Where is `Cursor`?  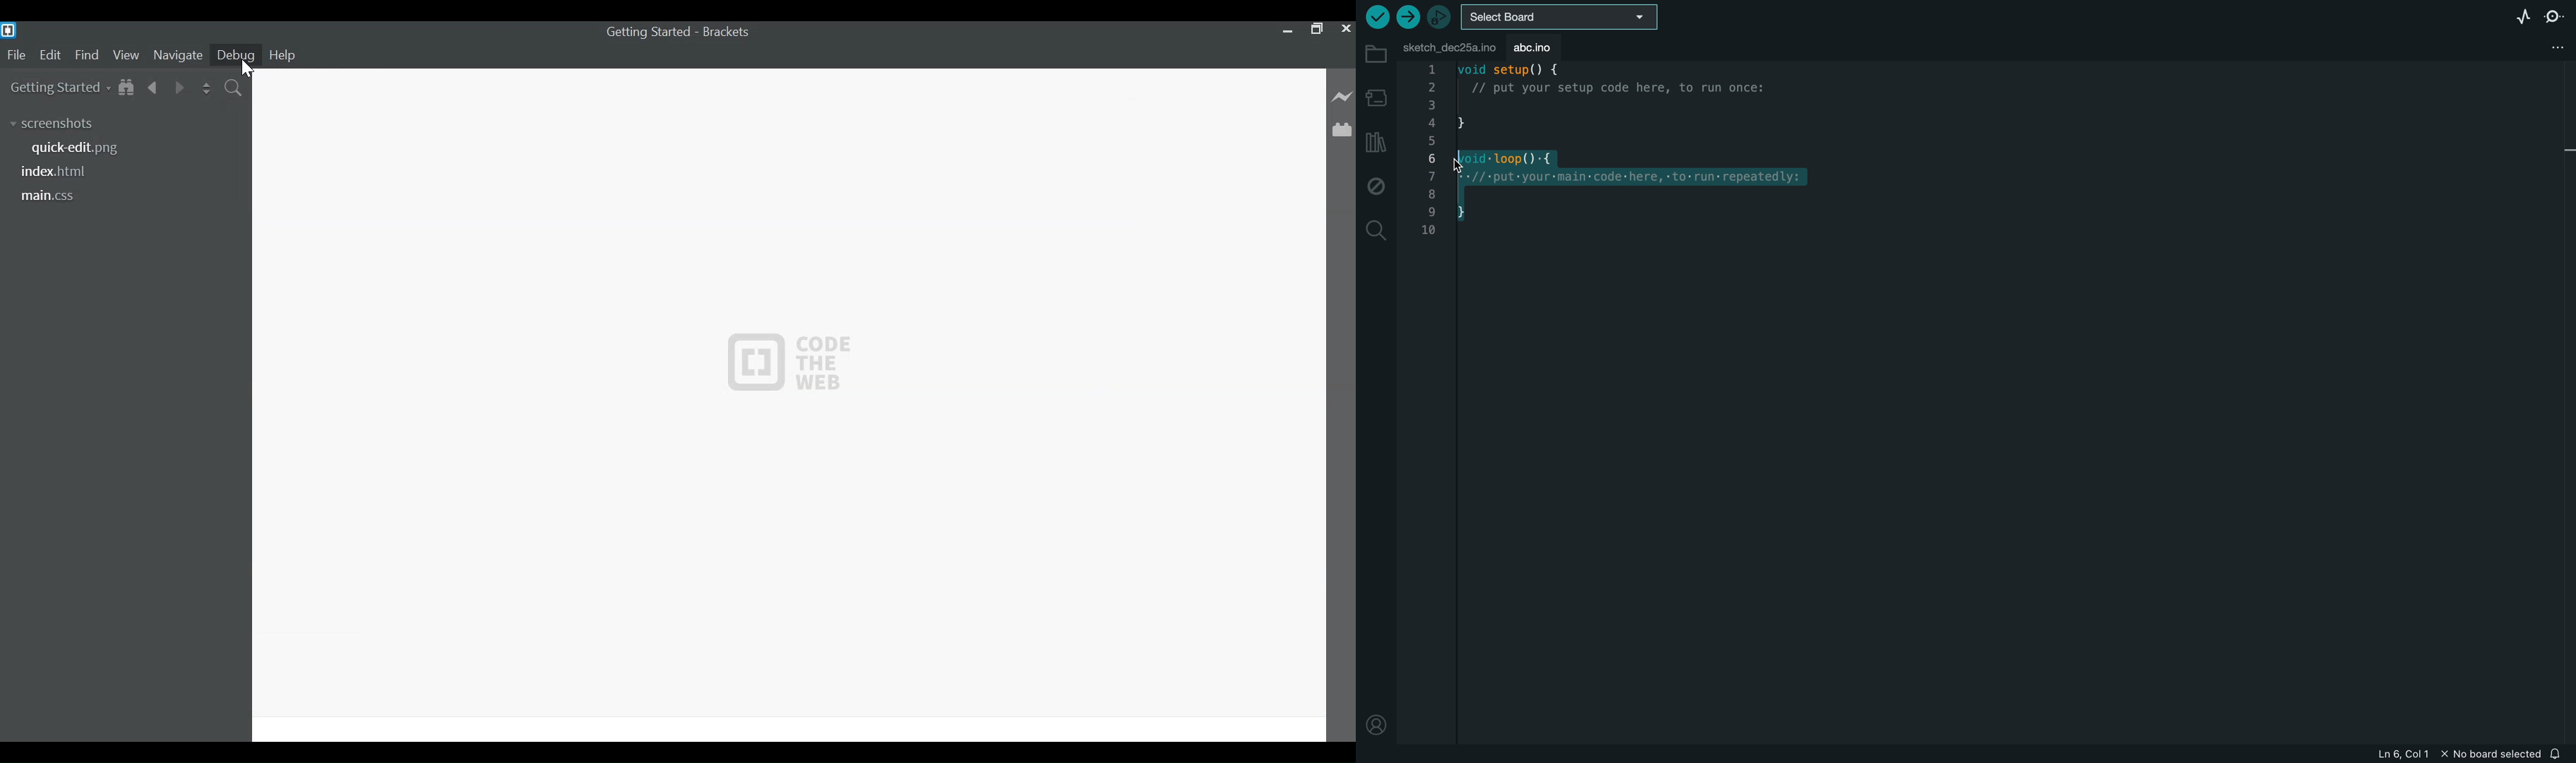 Cursor is located at coordinates (249, 69).